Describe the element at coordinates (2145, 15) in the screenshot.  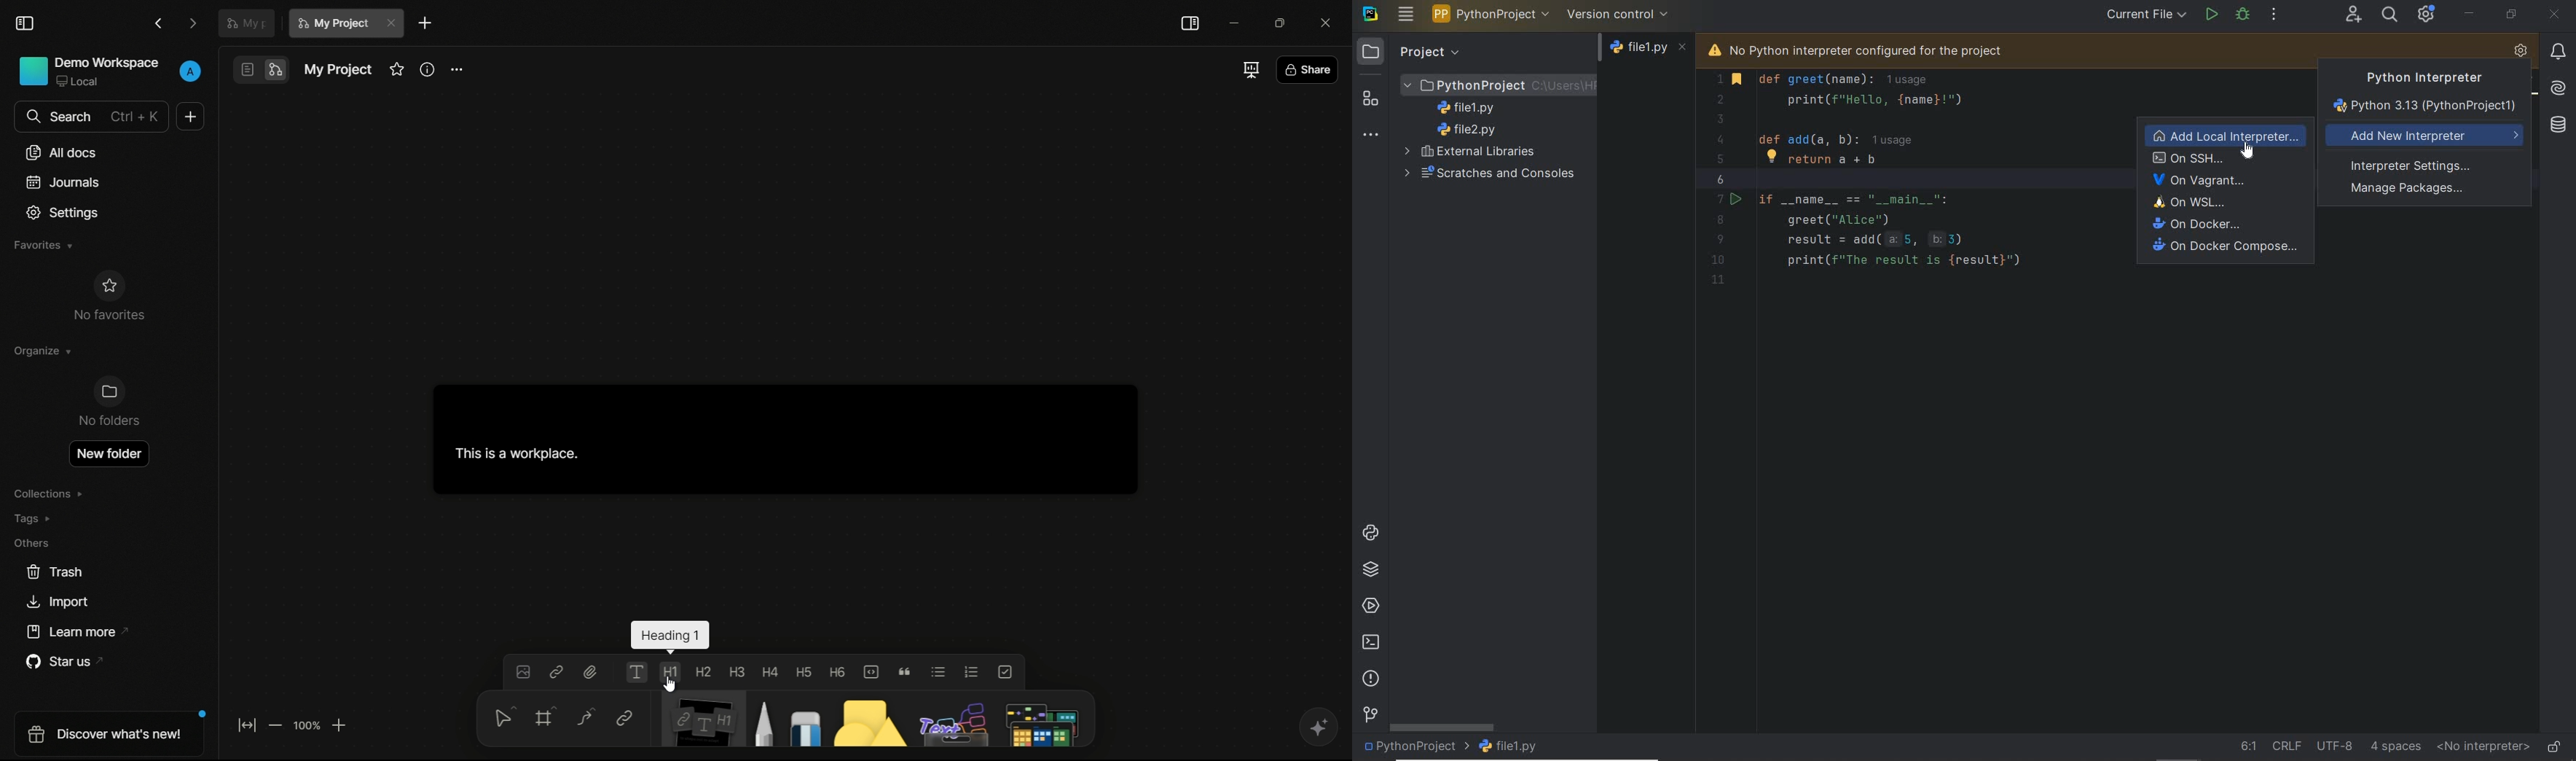
I see `current file` at that location.